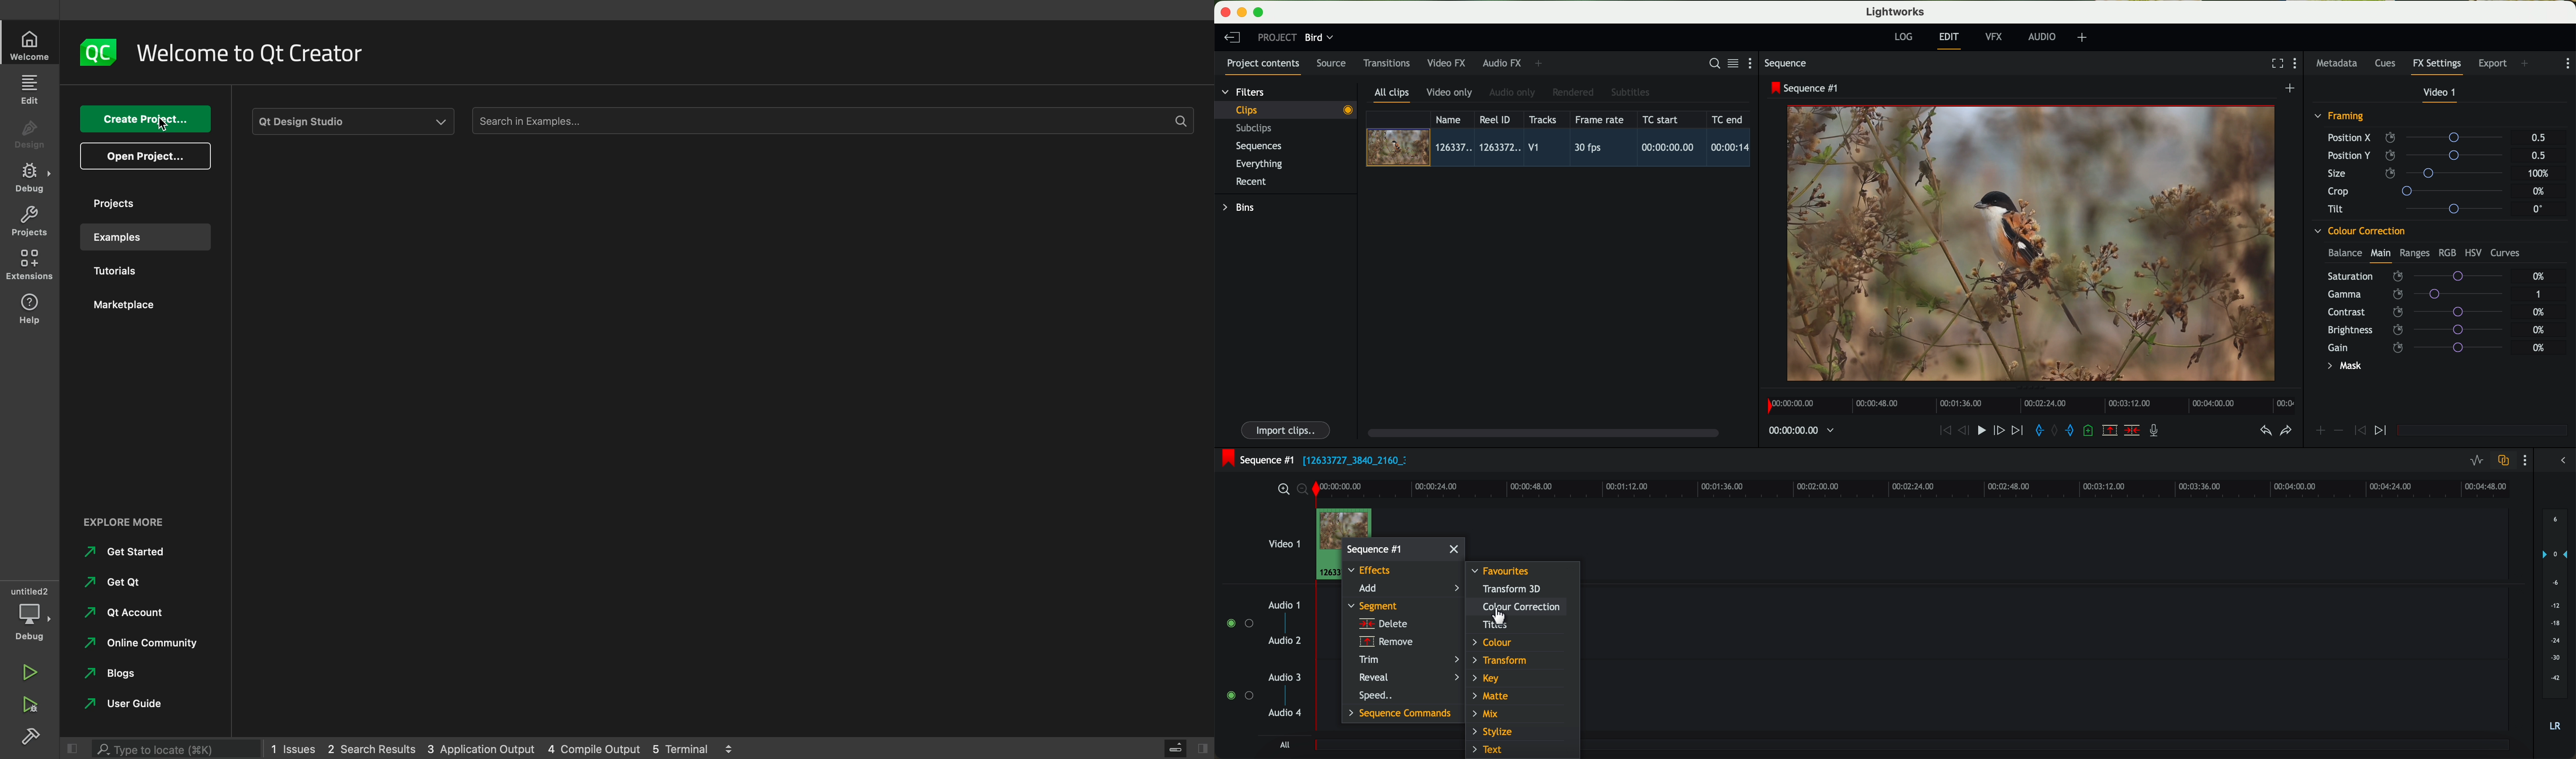  I want to click on 0%, so click(2540, 191).